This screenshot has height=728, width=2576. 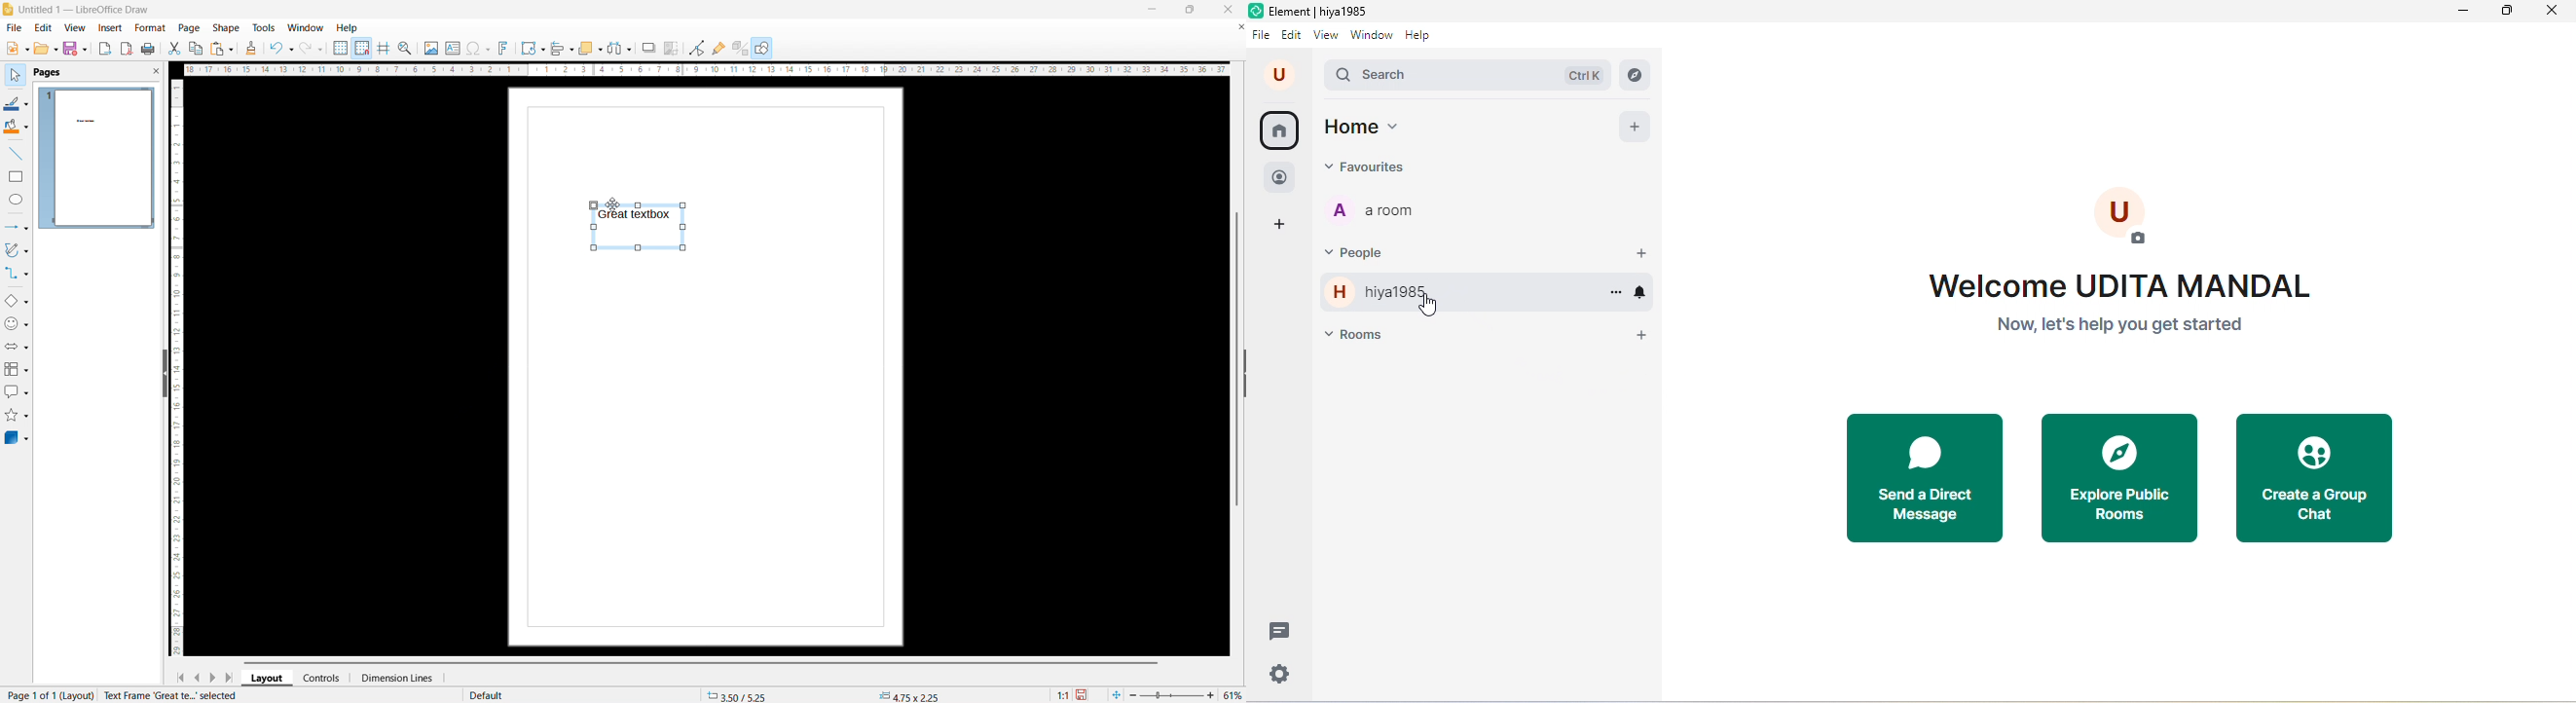 I want to click on explore rooms, so click(x=1636, y=74).